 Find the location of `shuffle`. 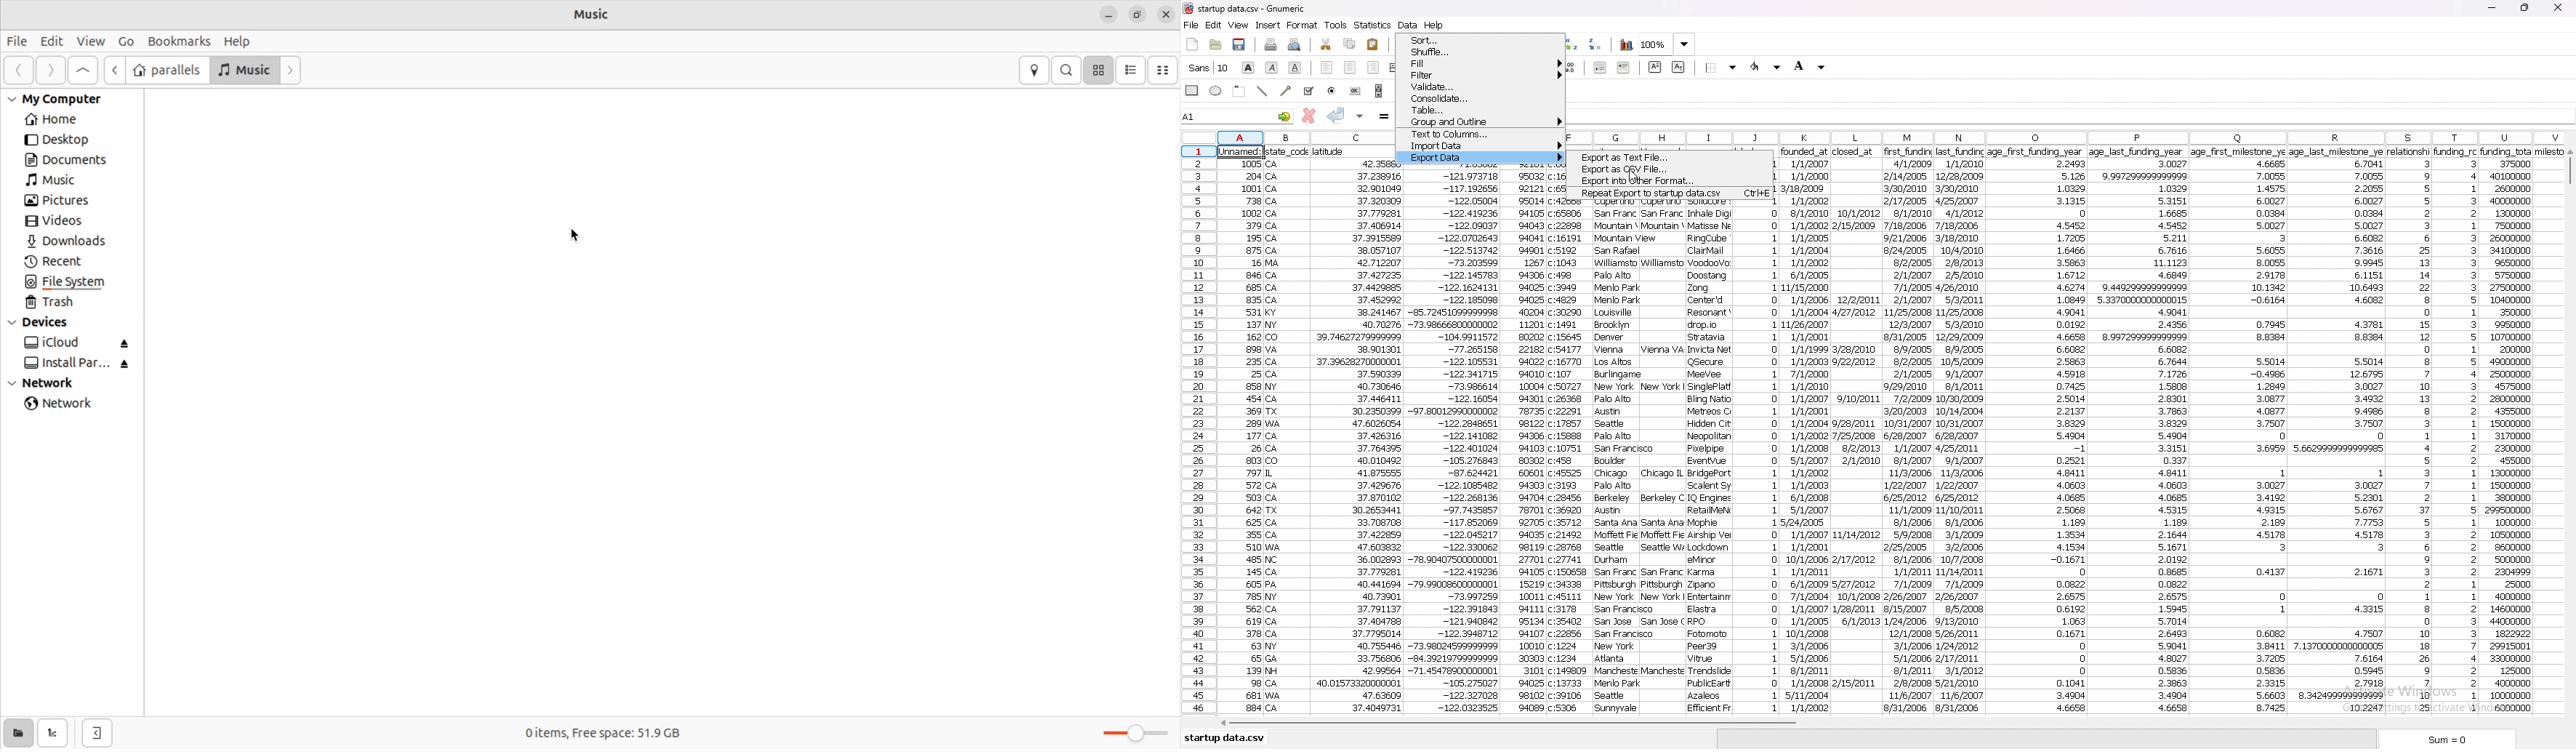

shuffle is located at coordinates (1481, 52).